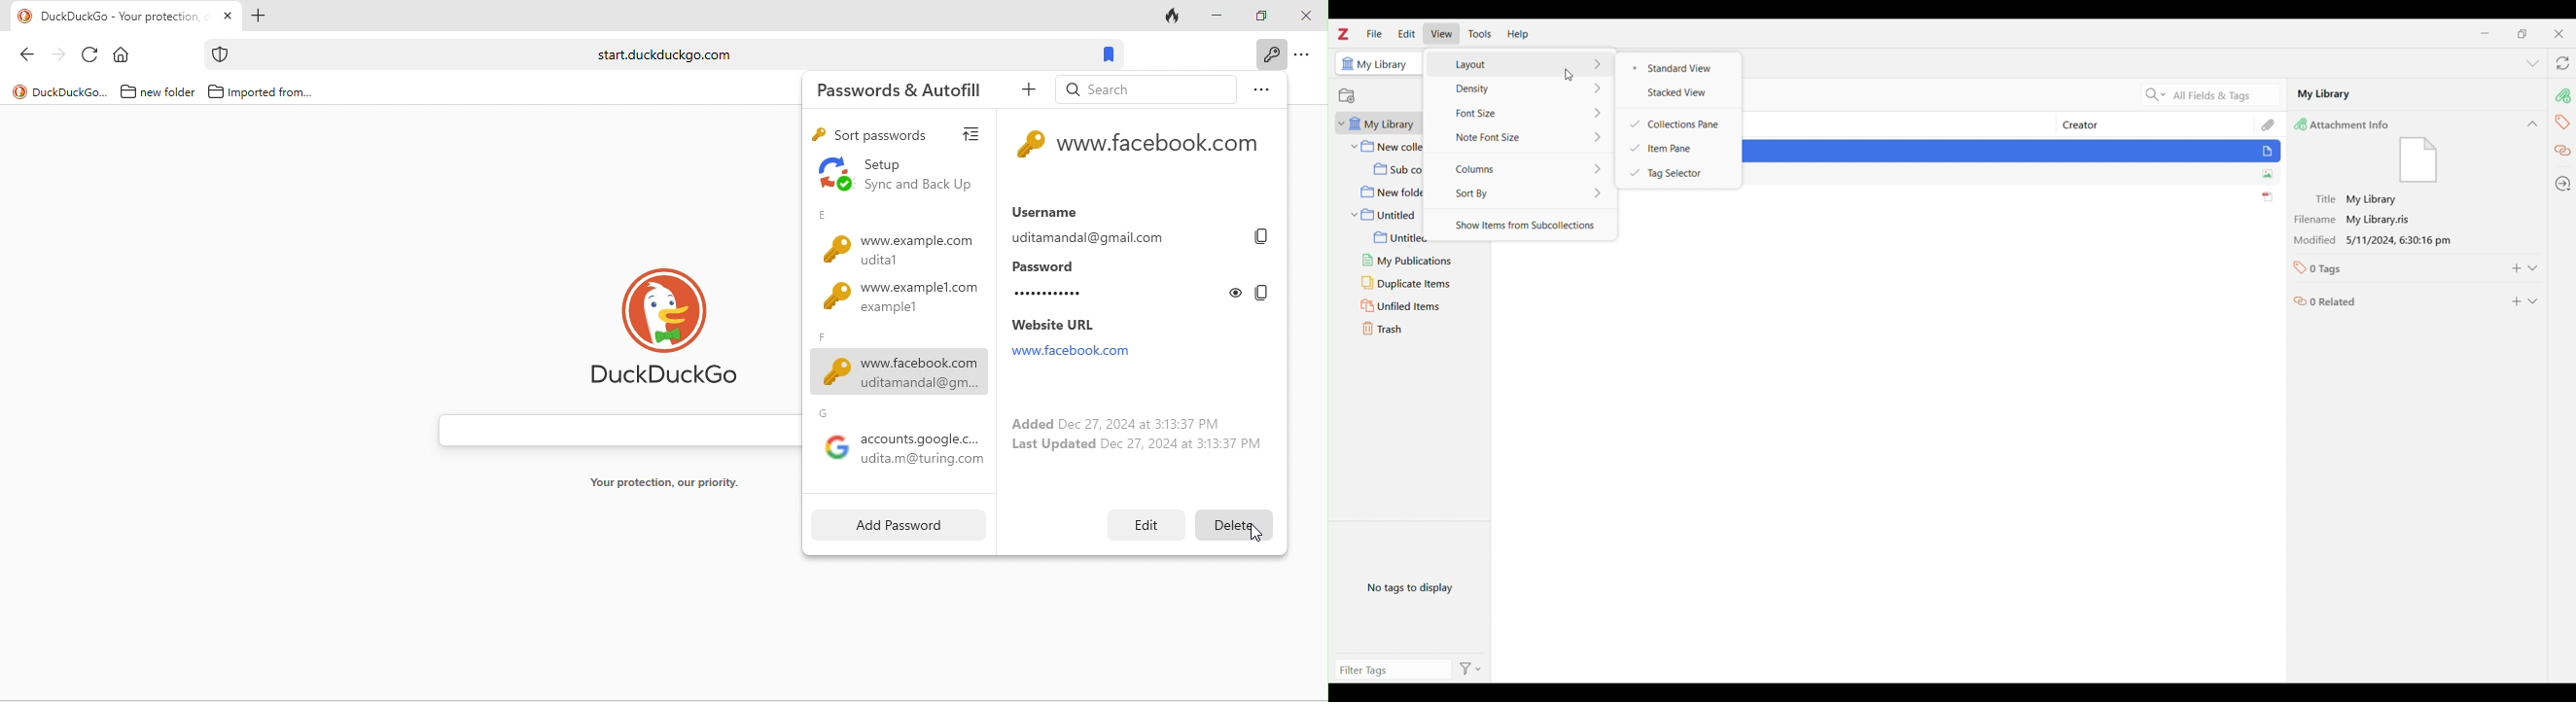  Describe the element at coordinates (1446, 38) in the screenshot. I see `Cursor clicking in View menu` at that location.